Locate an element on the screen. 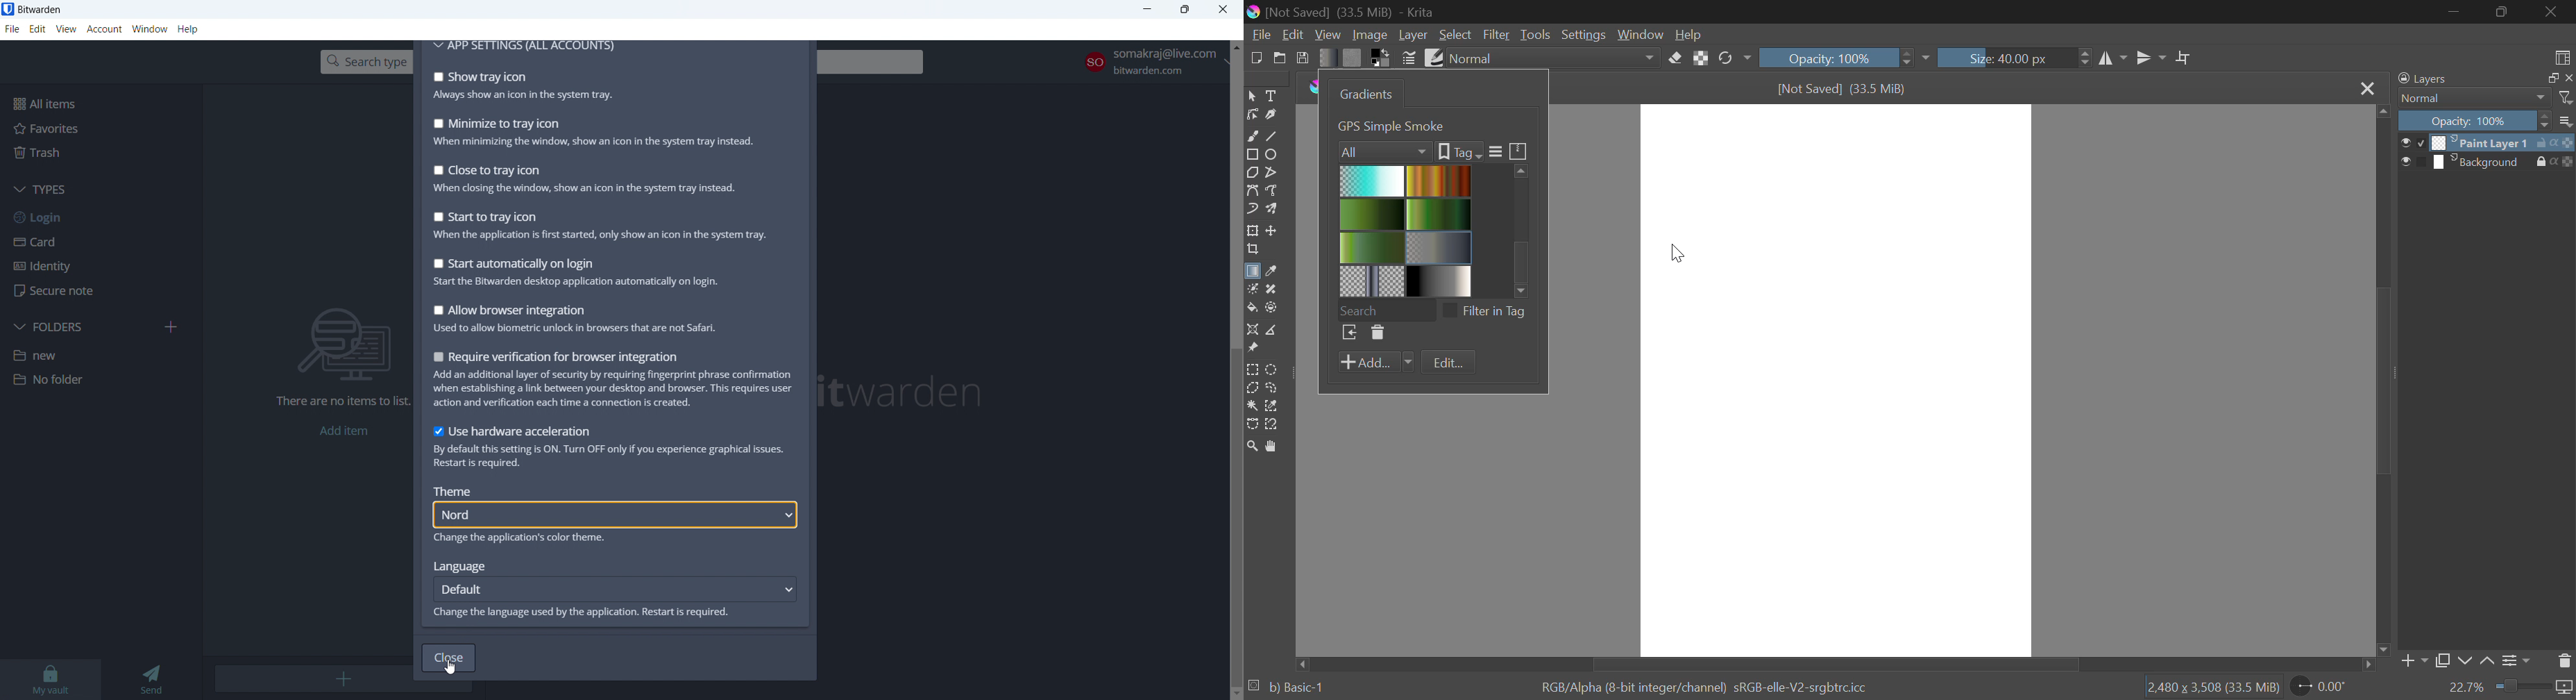  Gradient 3 is located at coordinates (1373, 214).